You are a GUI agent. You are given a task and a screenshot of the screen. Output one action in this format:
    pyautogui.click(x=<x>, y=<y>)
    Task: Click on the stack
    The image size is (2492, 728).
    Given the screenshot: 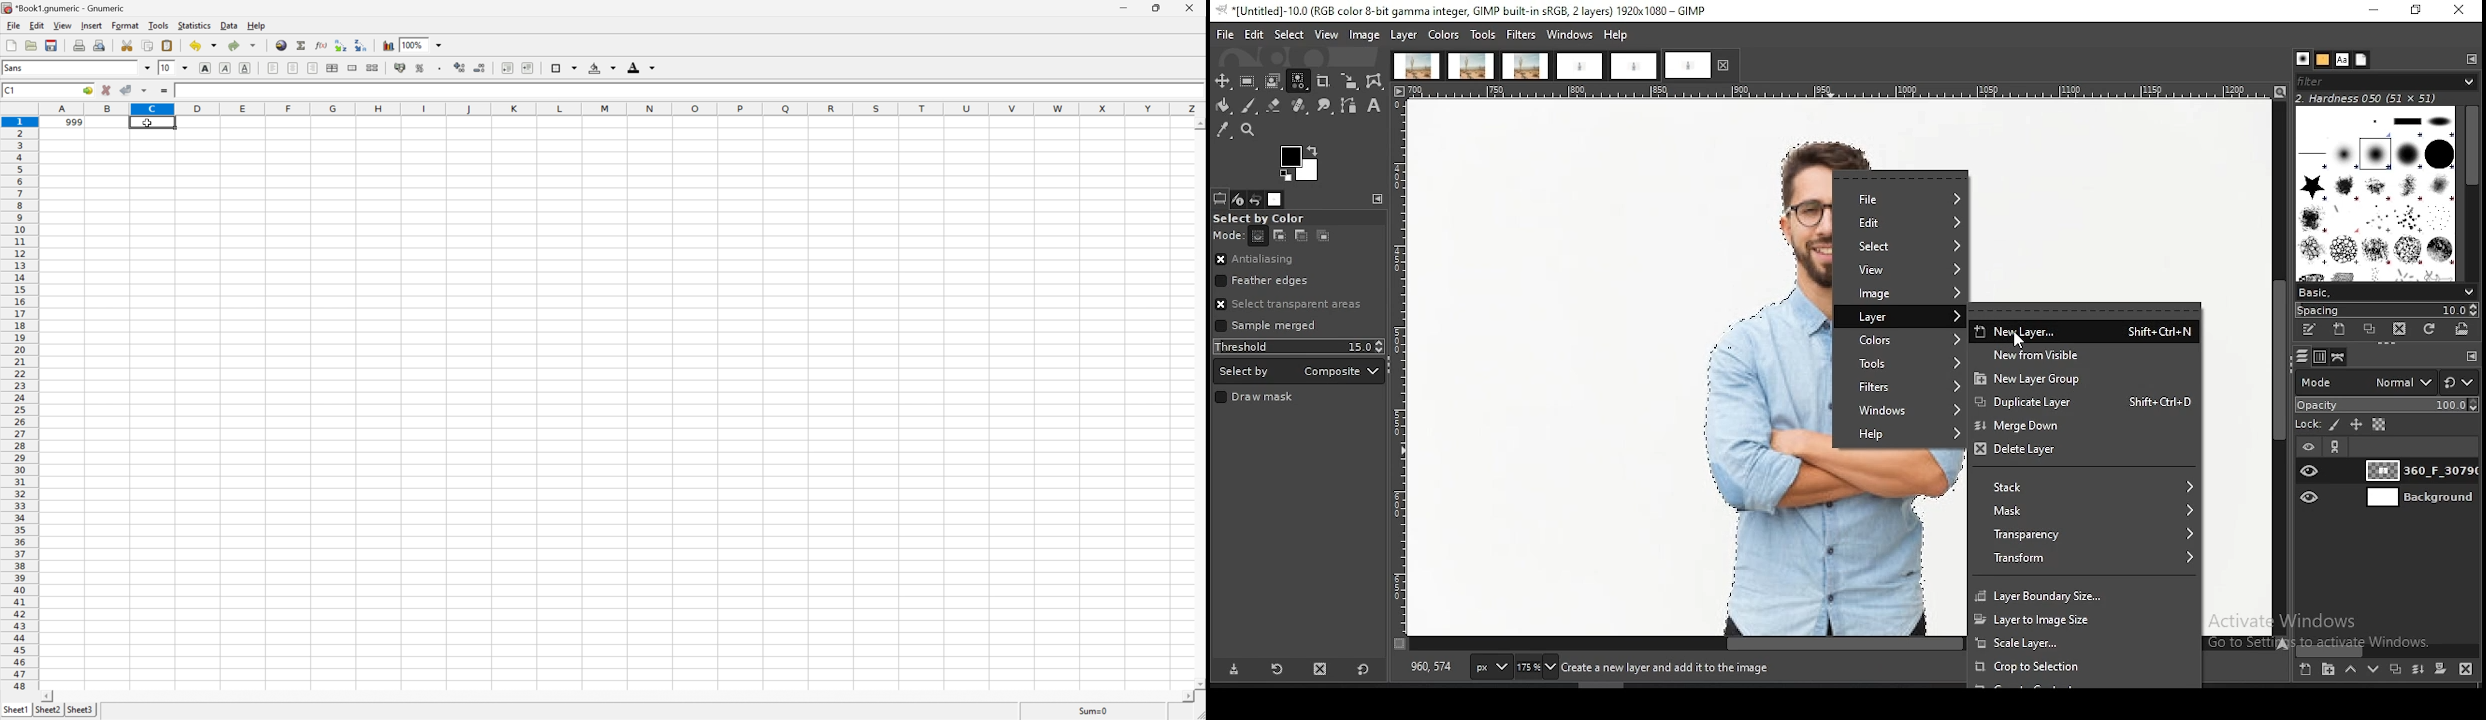 What is the action you would take?
    pyautogui.click(x=2084, y=485)
    